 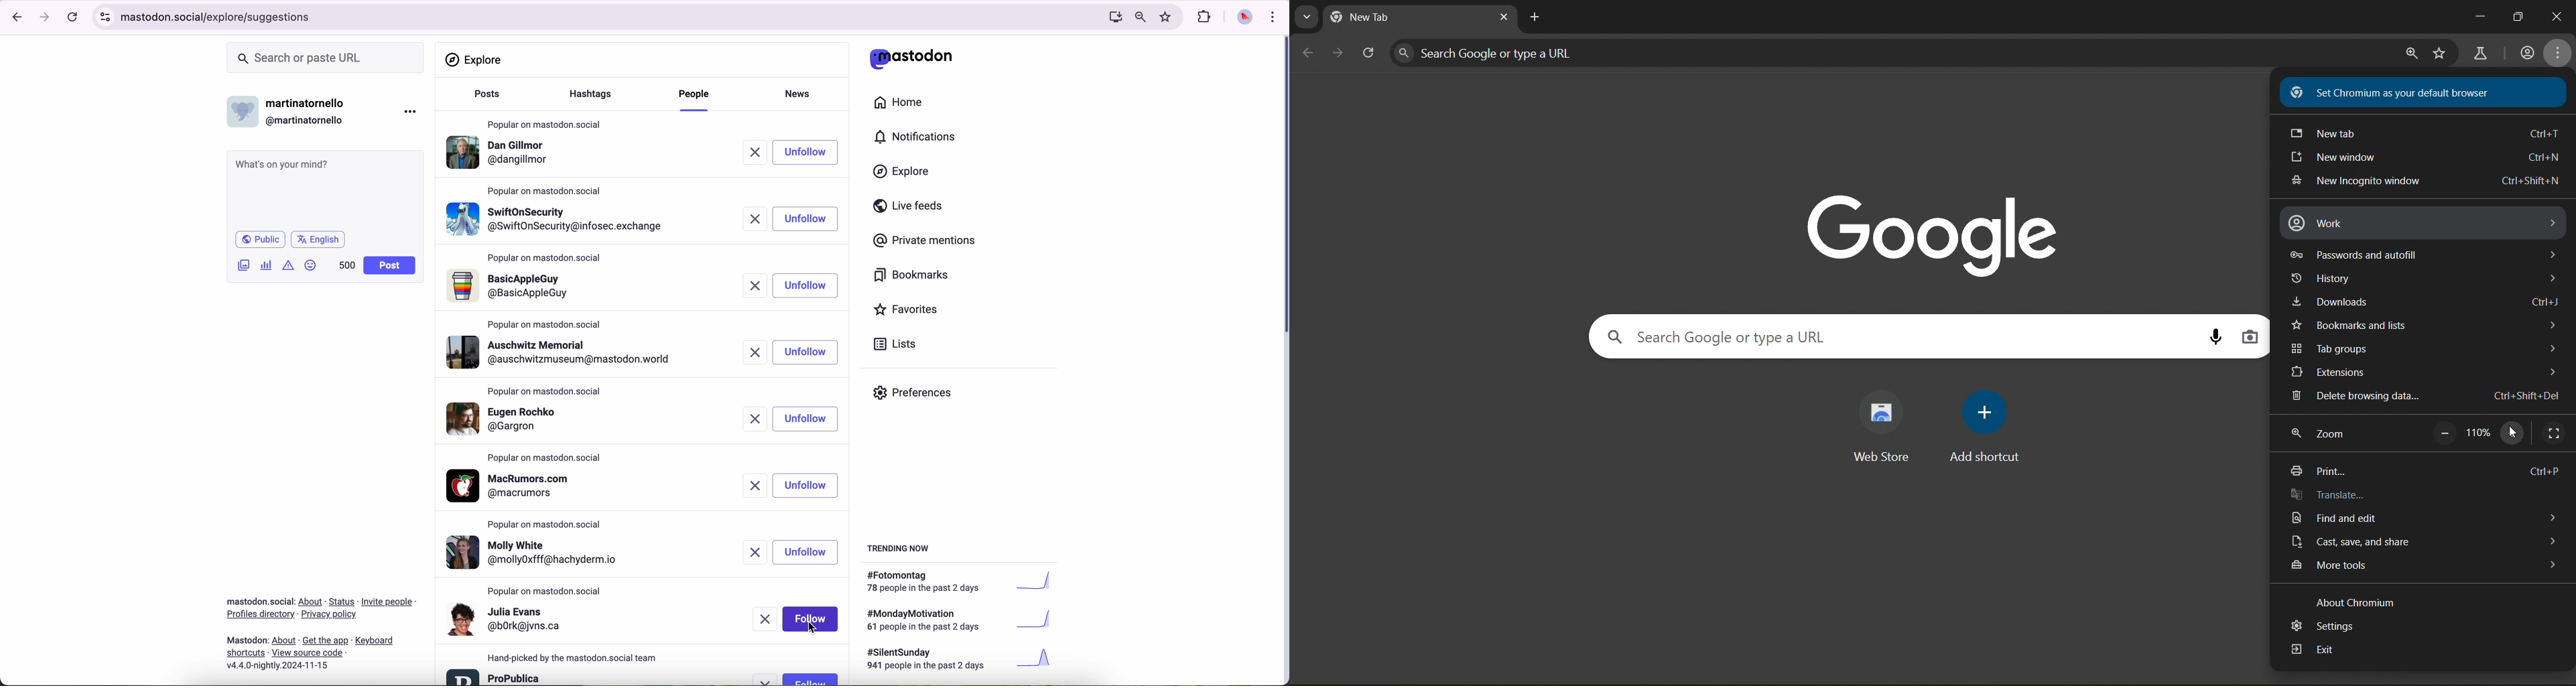 I want to click on language, so click(x=318, y=239).